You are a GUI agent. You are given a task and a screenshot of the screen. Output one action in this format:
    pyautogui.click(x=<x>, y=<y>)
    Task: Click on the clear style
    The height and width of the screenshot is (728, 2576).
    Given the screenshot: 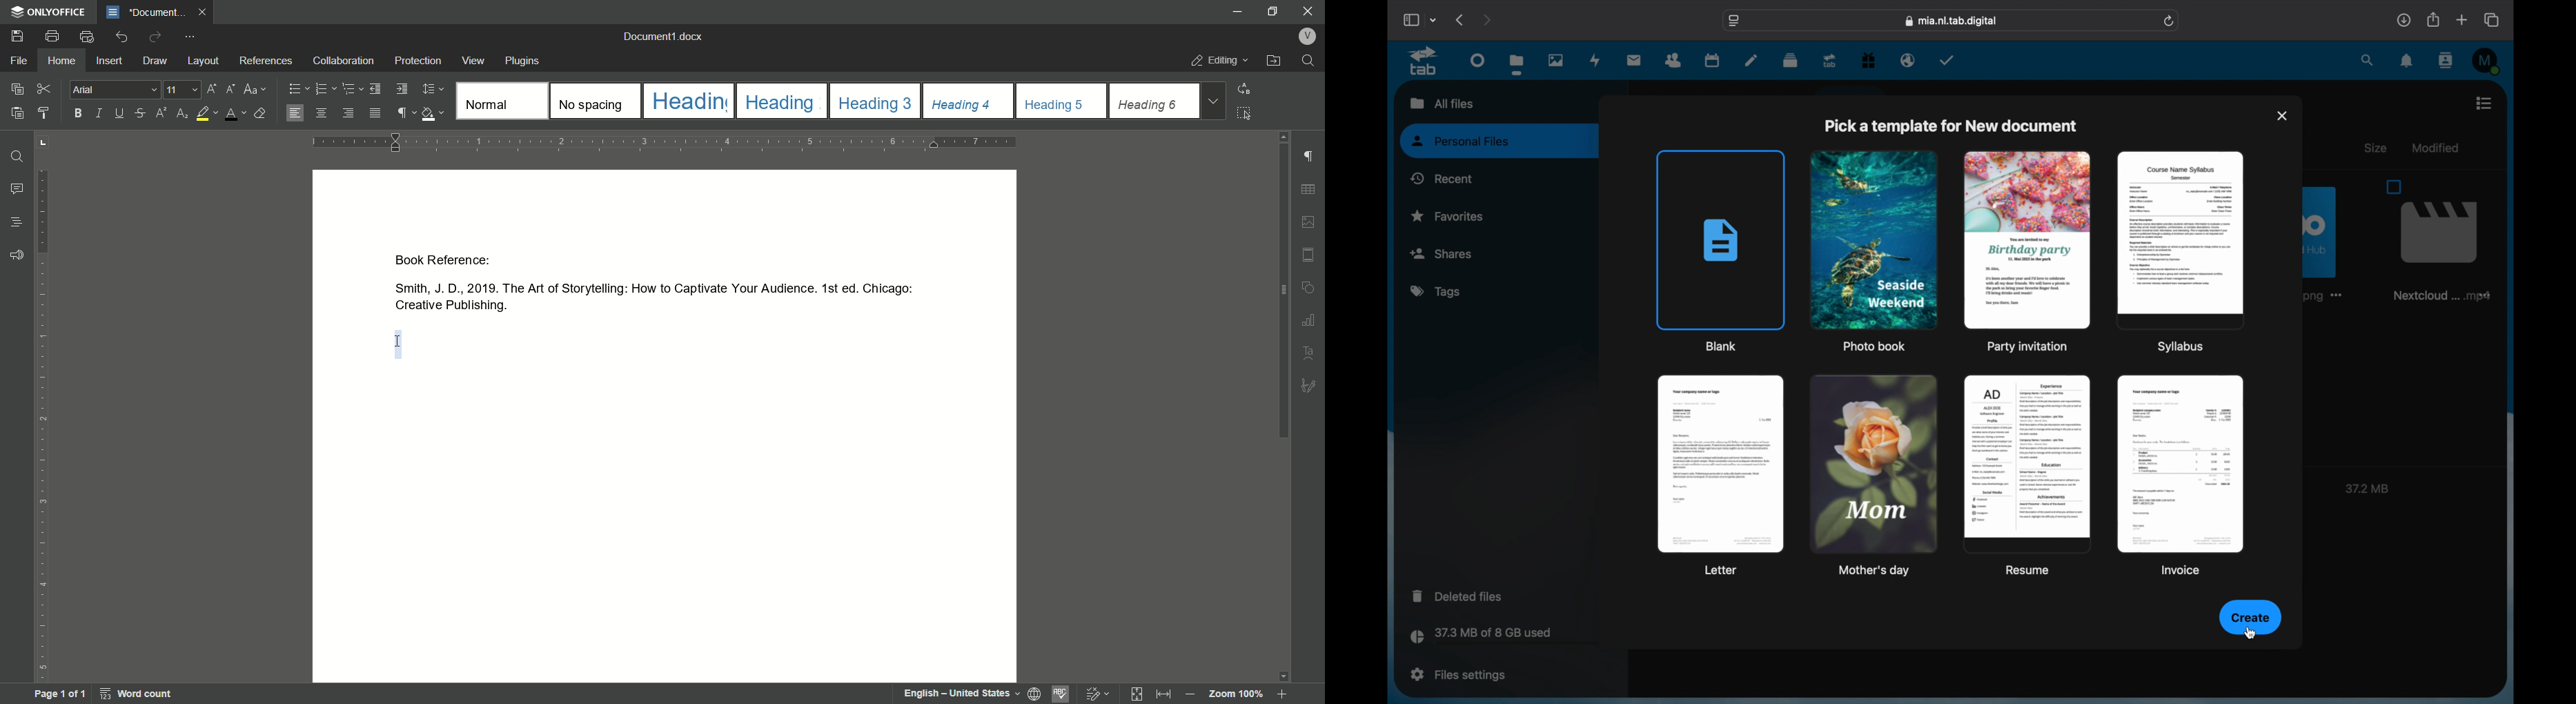 What is the action you would take?
    pyautogui.click(x=262, y=113)
    